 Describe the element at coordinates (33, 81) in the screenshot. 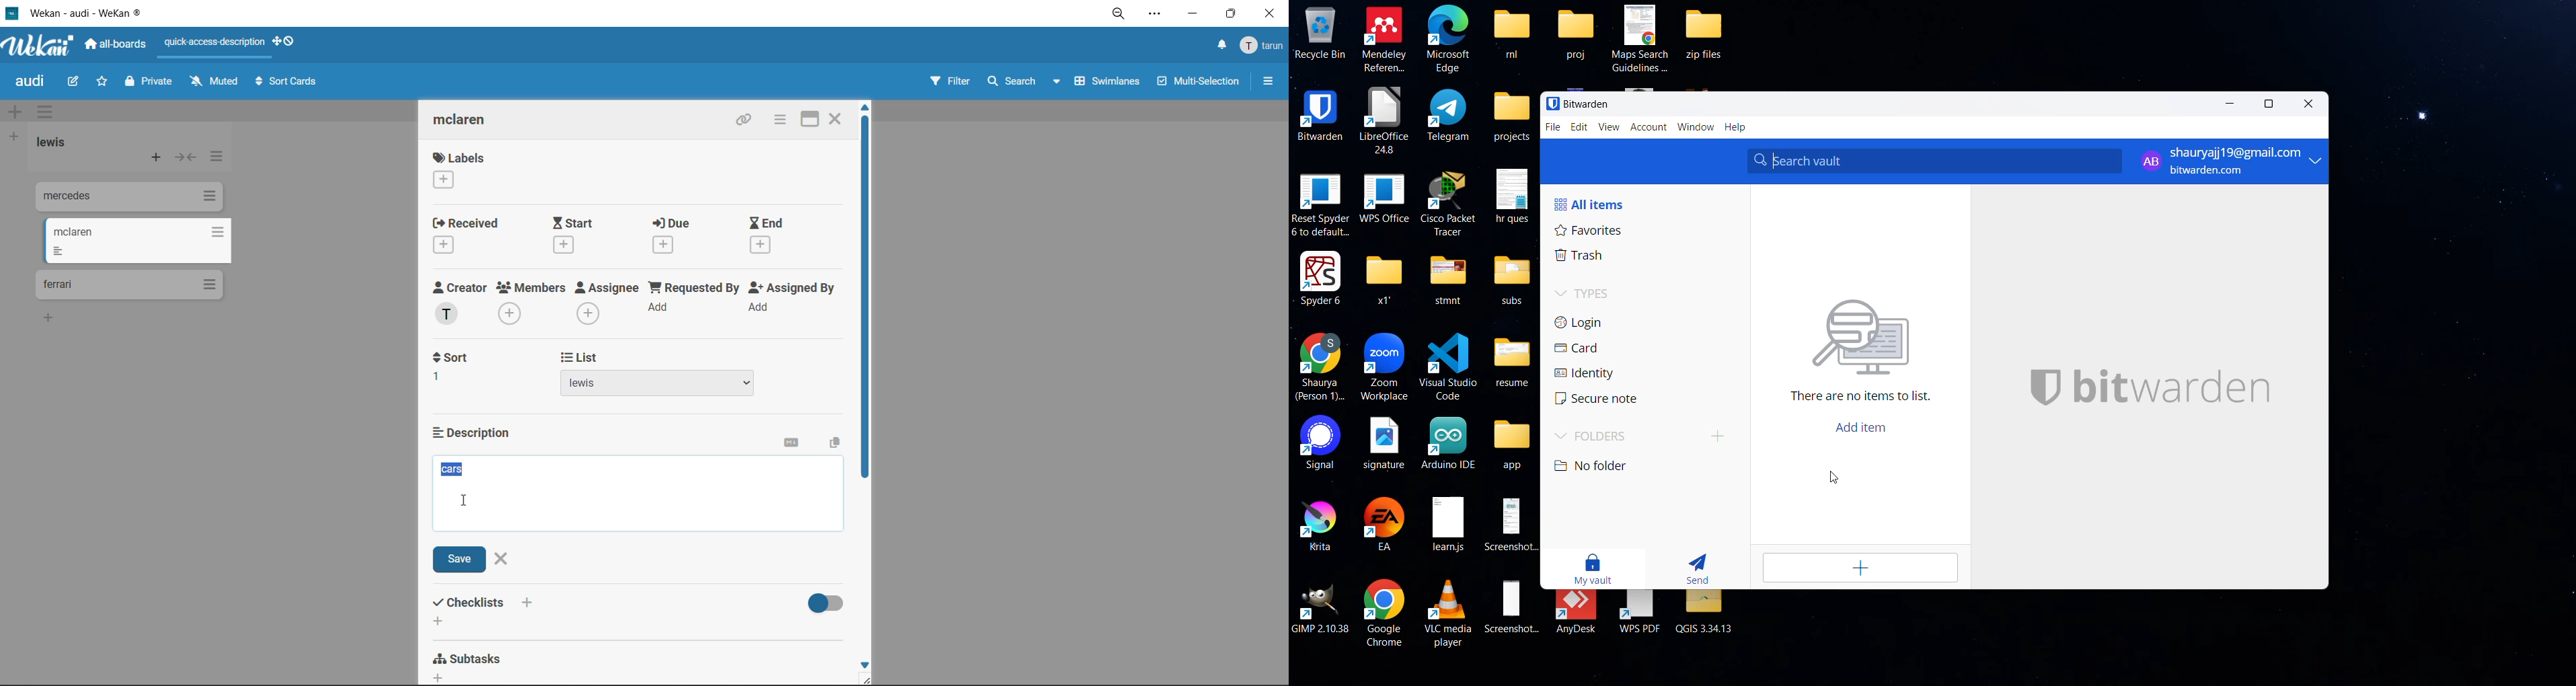

I see `board title` at that location.